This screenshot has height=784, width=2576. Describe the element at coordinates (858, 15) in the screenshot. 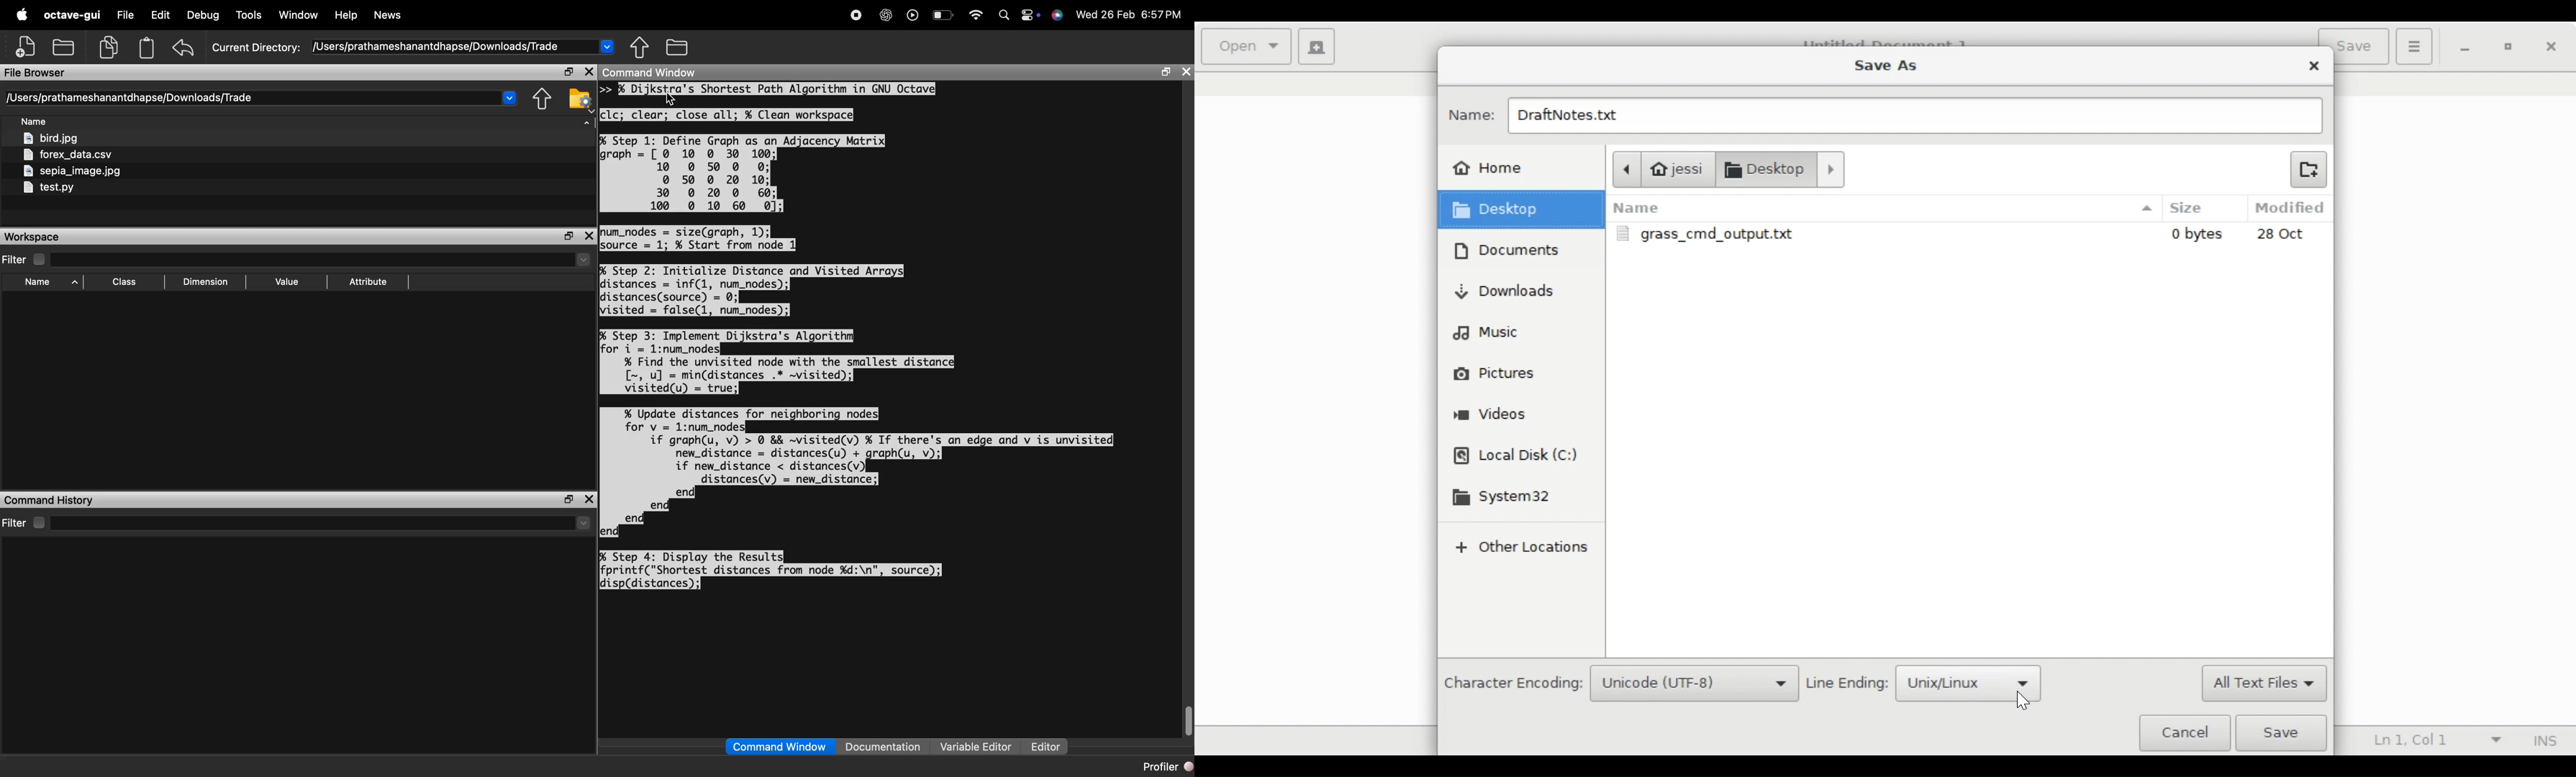

I see `record` at that location.